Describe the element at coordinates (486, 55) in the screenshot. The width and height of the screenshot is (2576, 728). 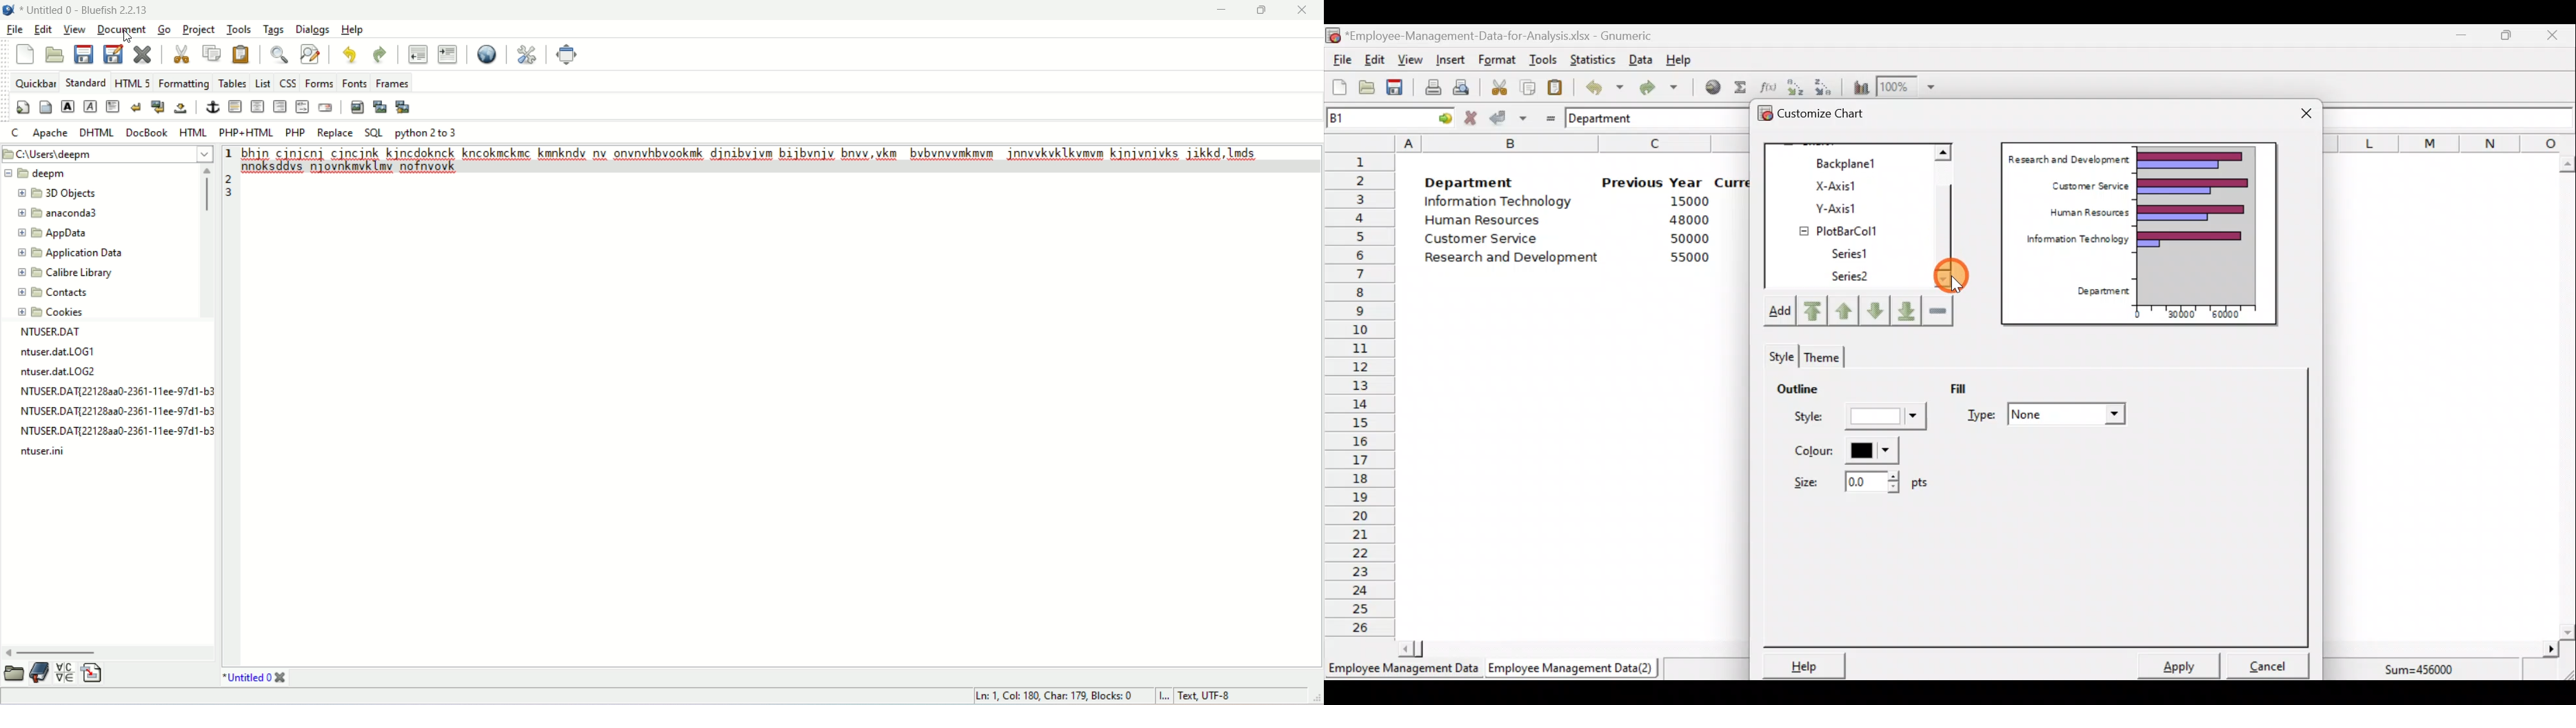
I see `preview in browser` at that location.